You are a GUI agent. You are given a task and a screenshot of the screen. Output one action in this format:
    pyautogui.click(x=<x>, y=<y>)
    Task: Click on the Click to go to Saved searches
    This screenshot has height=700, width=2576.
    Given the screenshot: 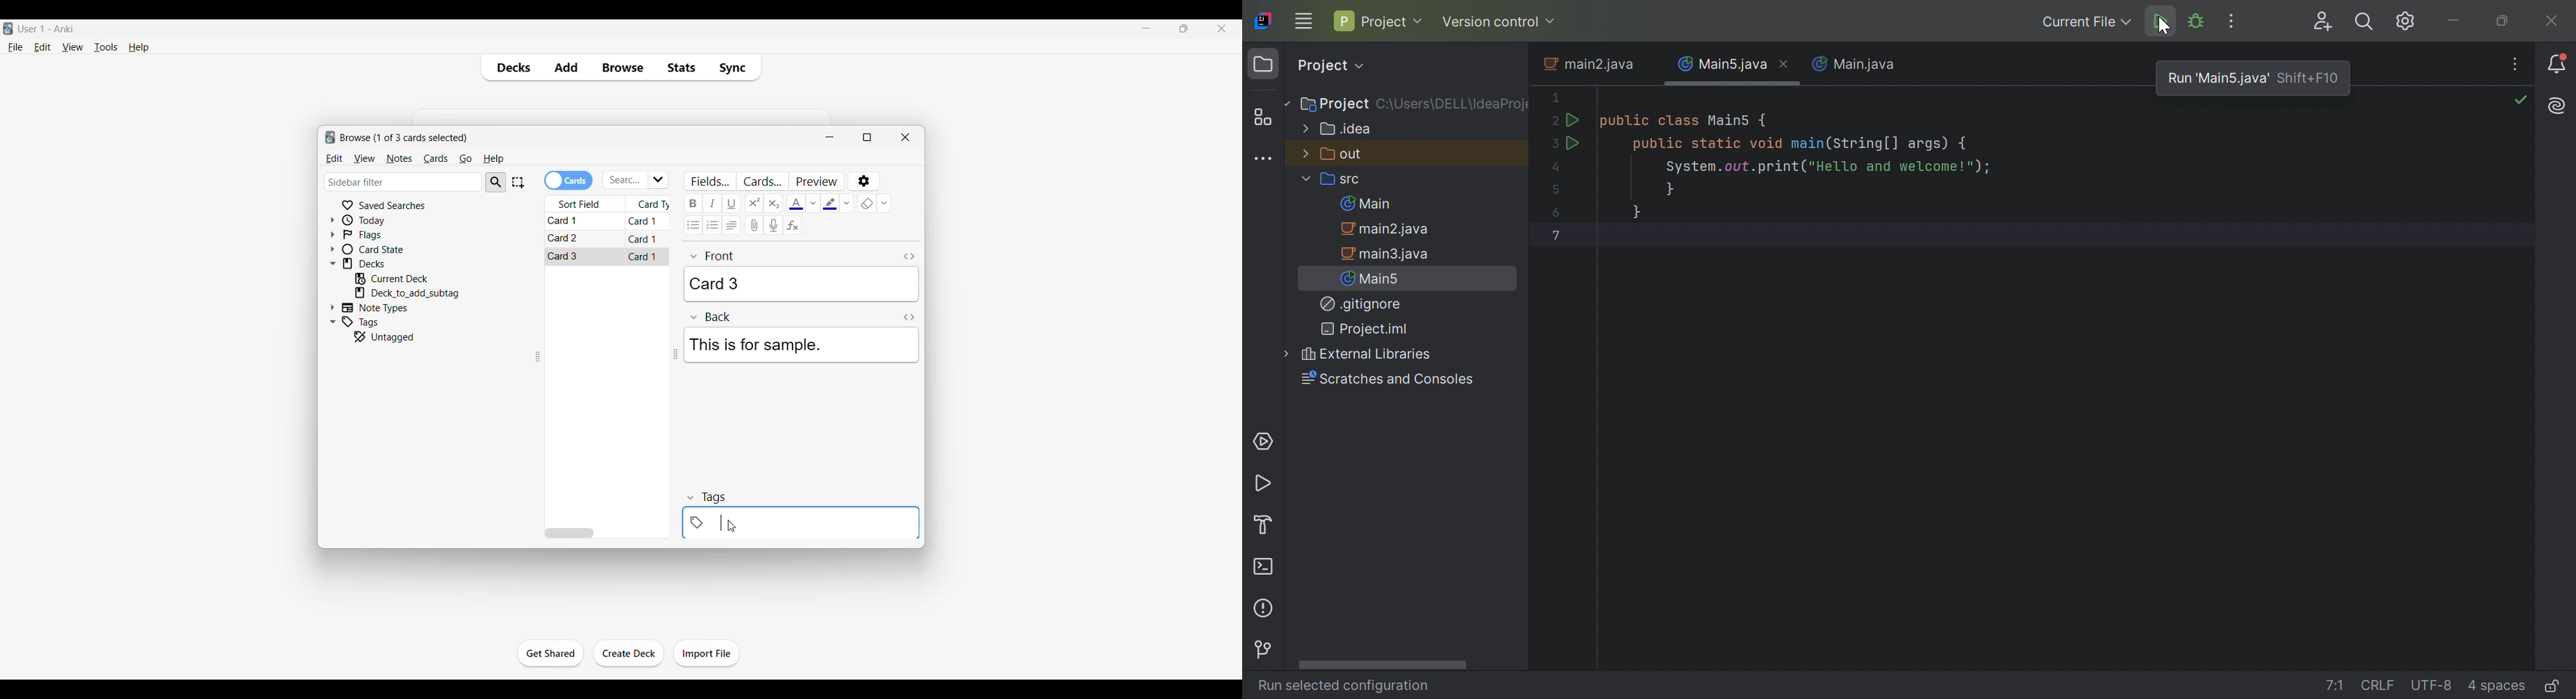 What is the action you would take?
    pyautogui.click(x=382, y=205)
    